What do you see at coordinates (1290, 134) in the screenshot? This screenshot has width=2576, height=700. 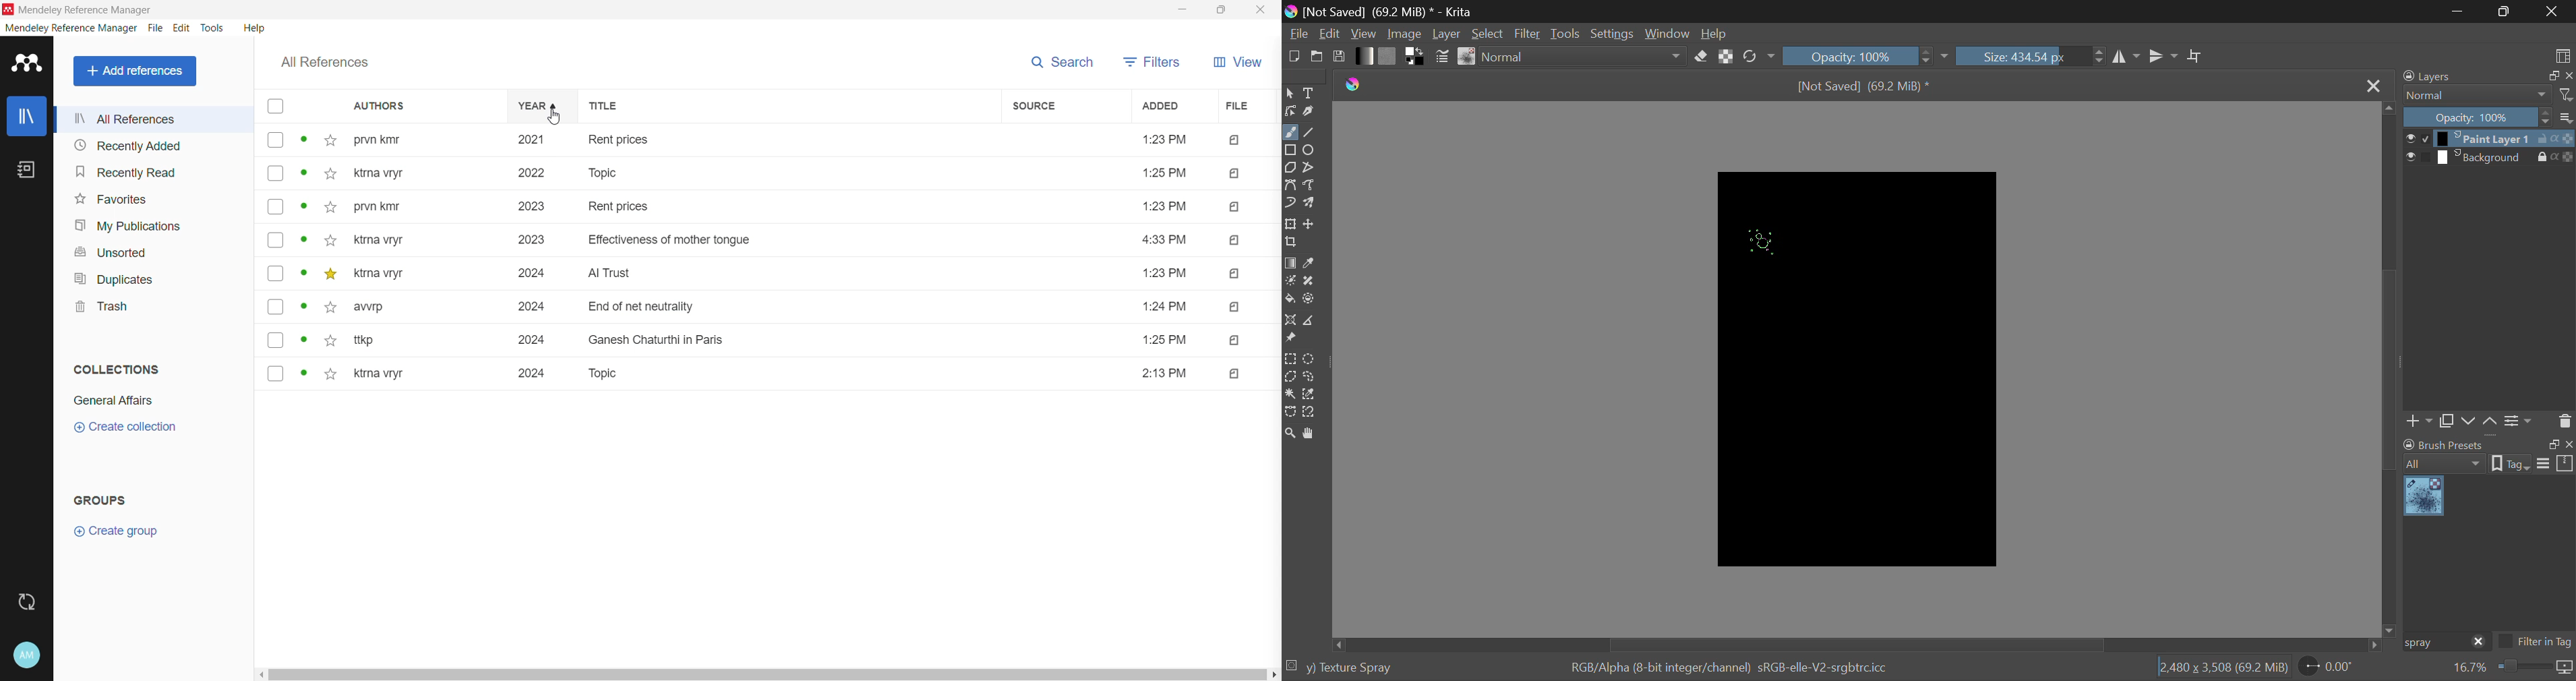 I see `Freehand Paintbrush selected` at bounding box center [1290, 134].